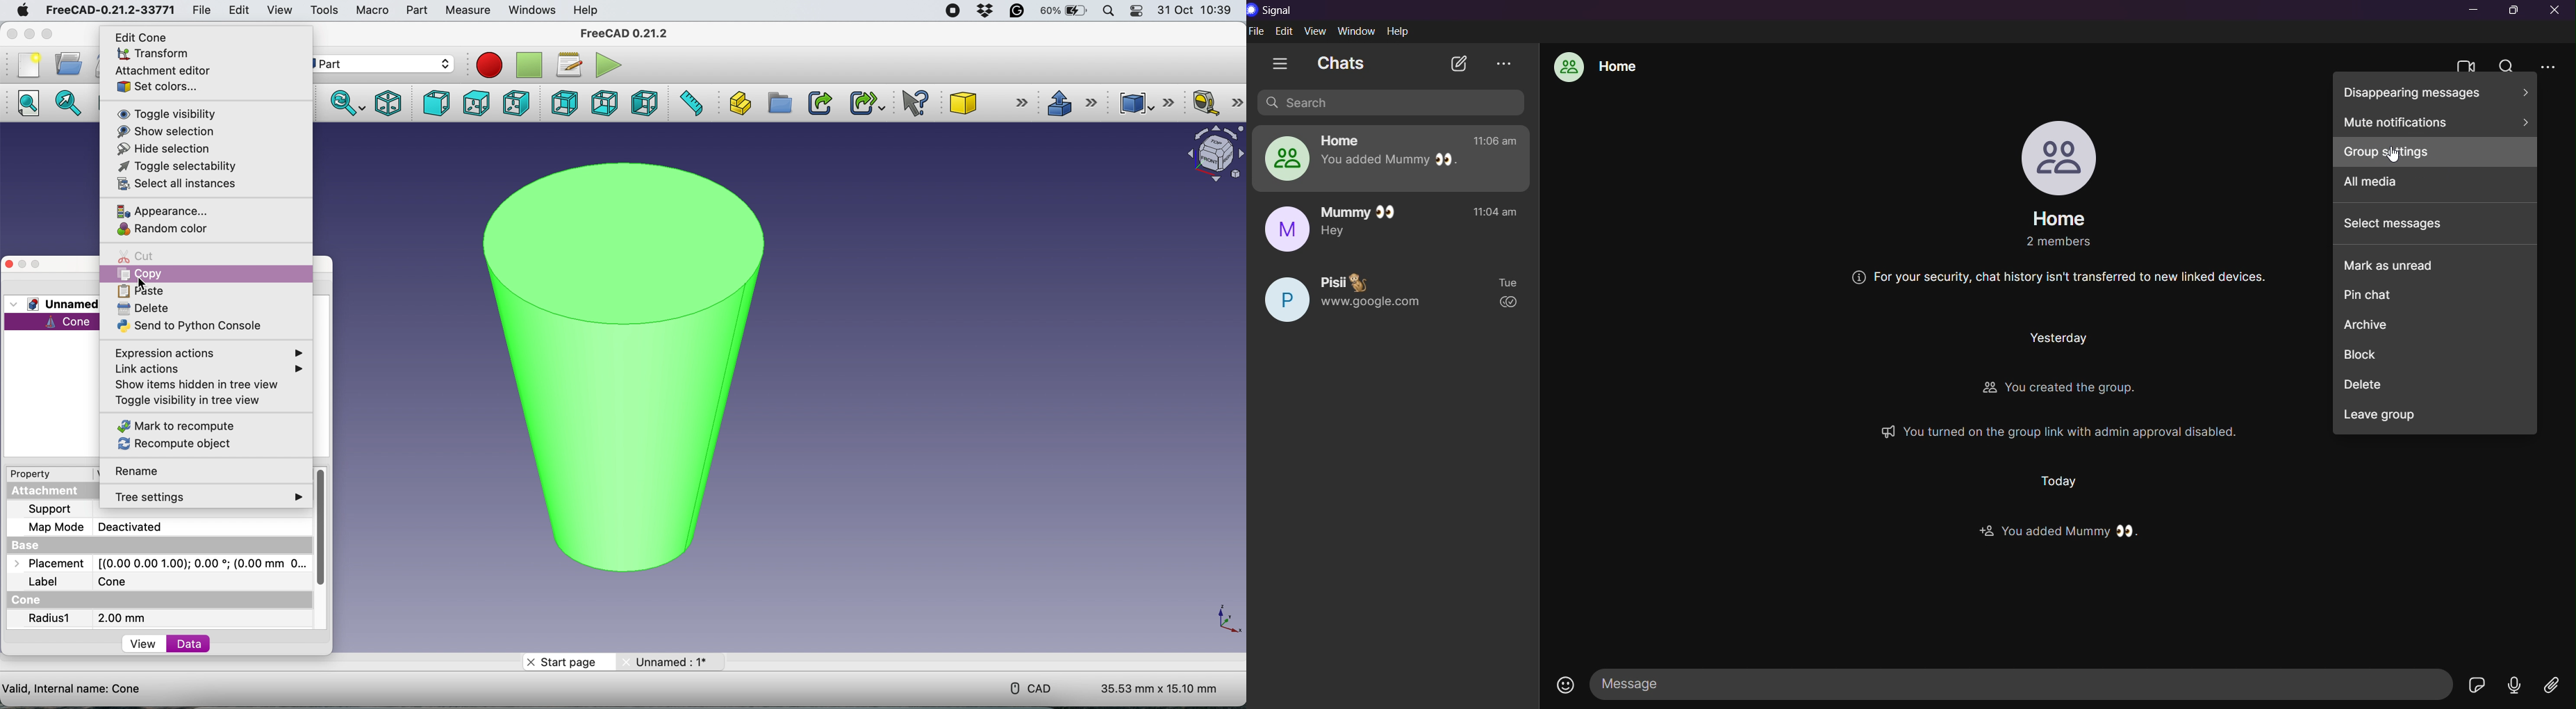 This screenshot has height=728, width=2576. I want to click on screen recorder, so click(949, 10).